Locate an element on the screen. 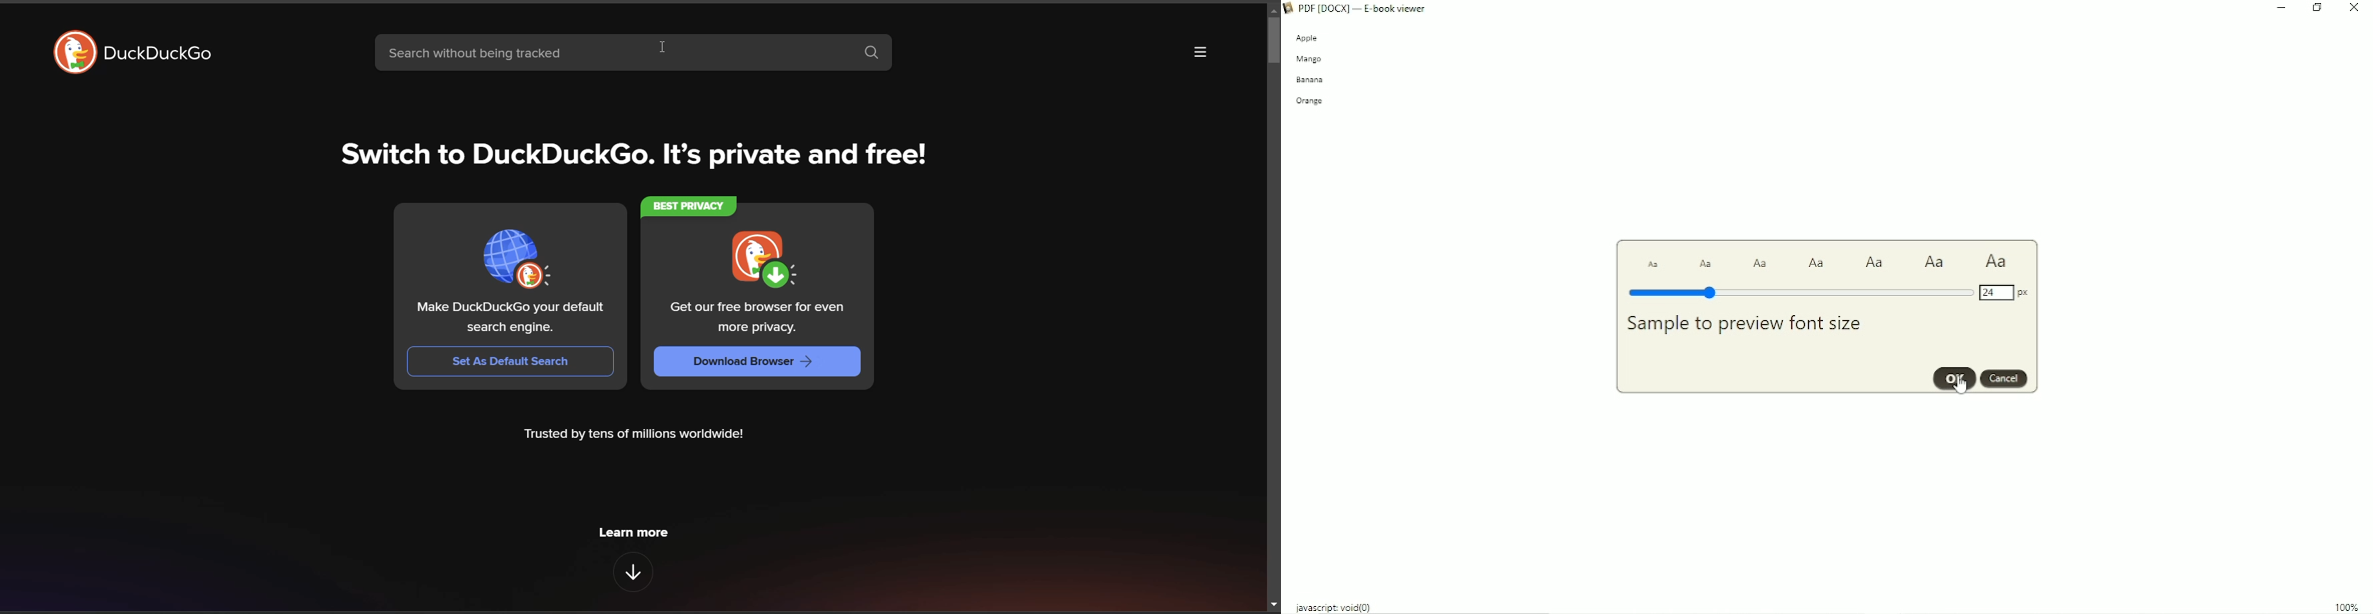 The image size is (2380, 616). banana is located at coordinates (1311, 80).